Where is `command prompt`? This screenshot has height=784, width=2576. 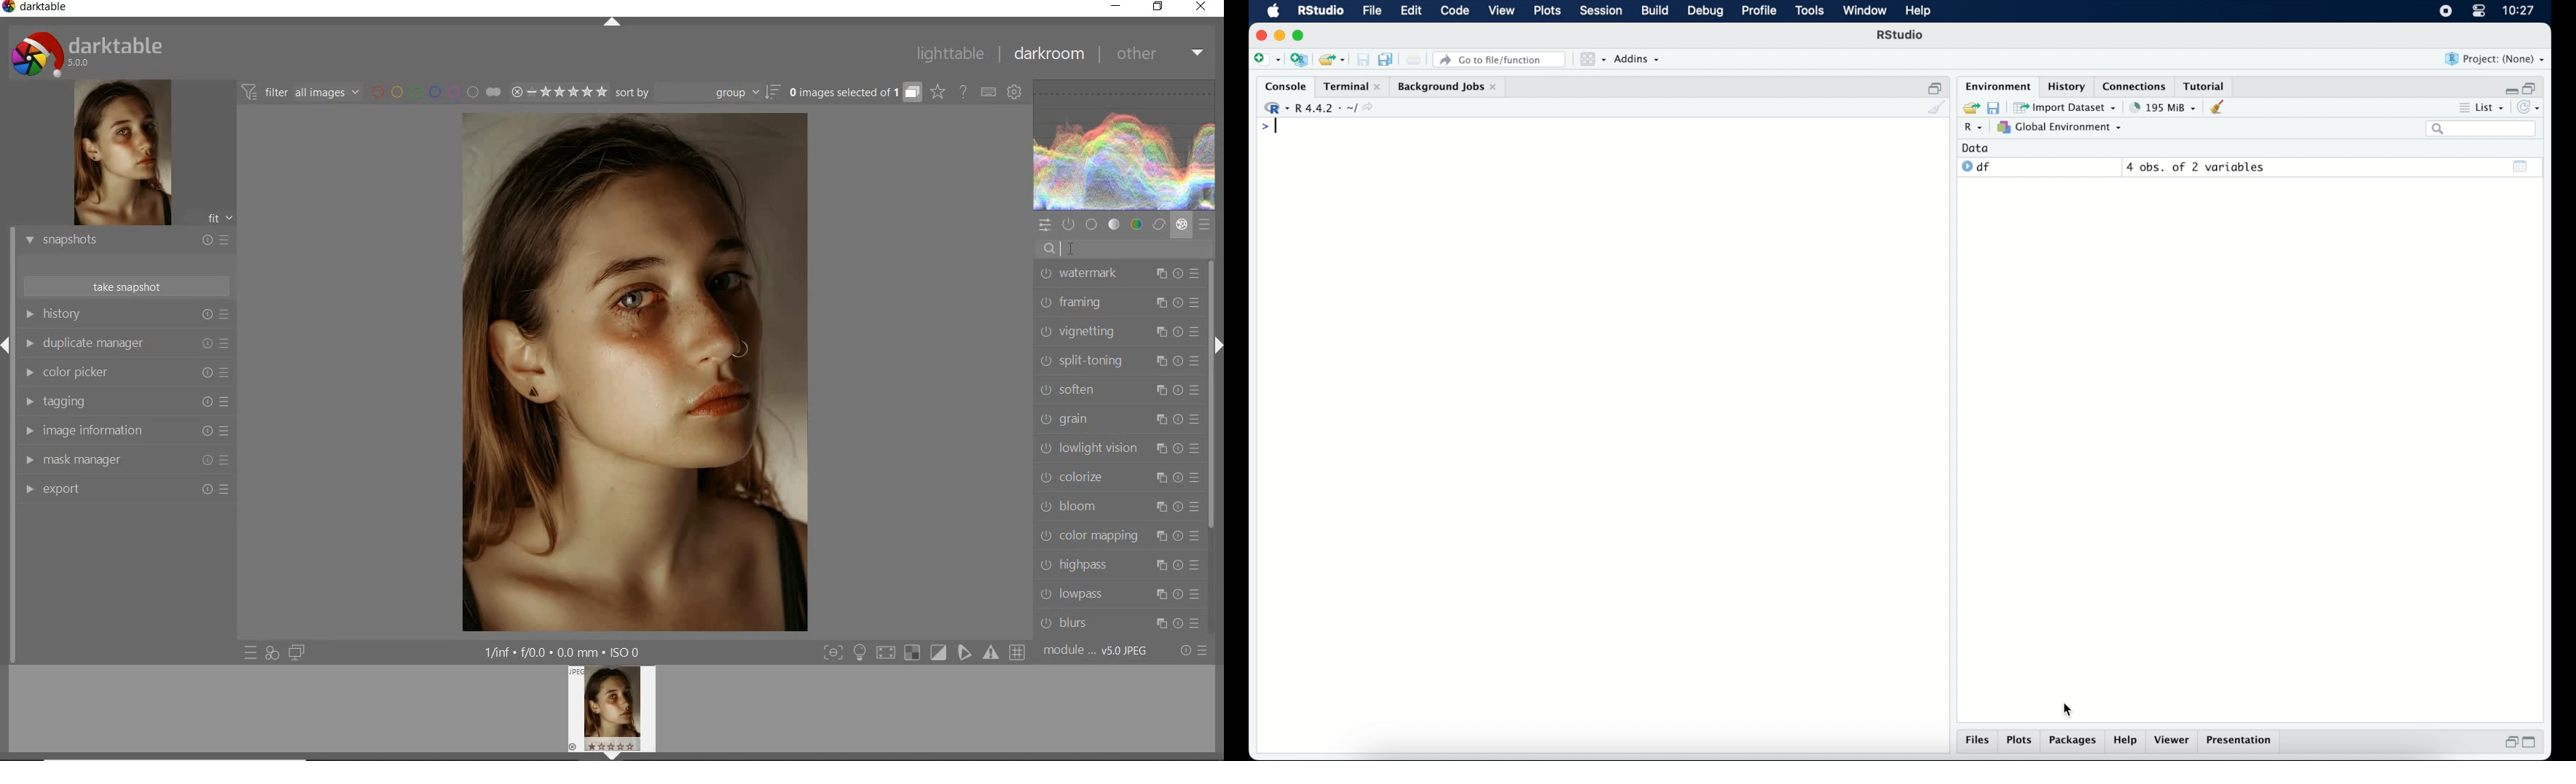 command prompt is located at coordinates (1268, 128).